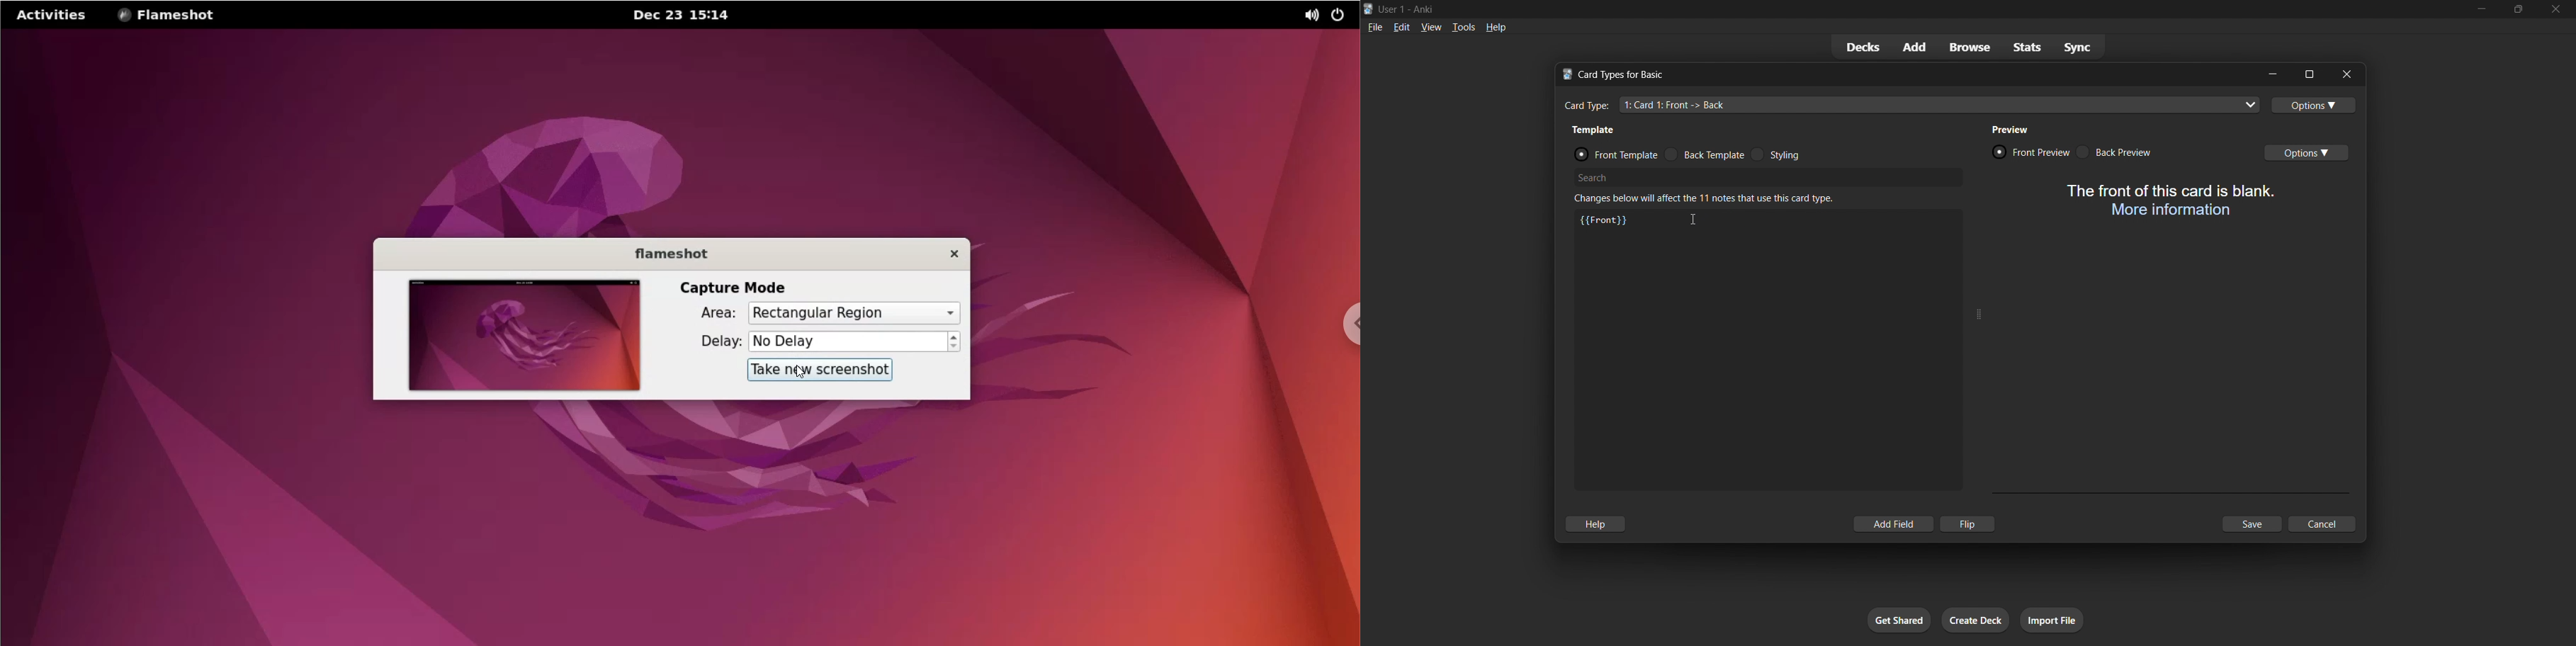 This screenshot has height=672, width=2576. What do you see at coordinates (2517, 8) in the screenshot?
I see `maximize/restore` at bounding box center [2517, 8].